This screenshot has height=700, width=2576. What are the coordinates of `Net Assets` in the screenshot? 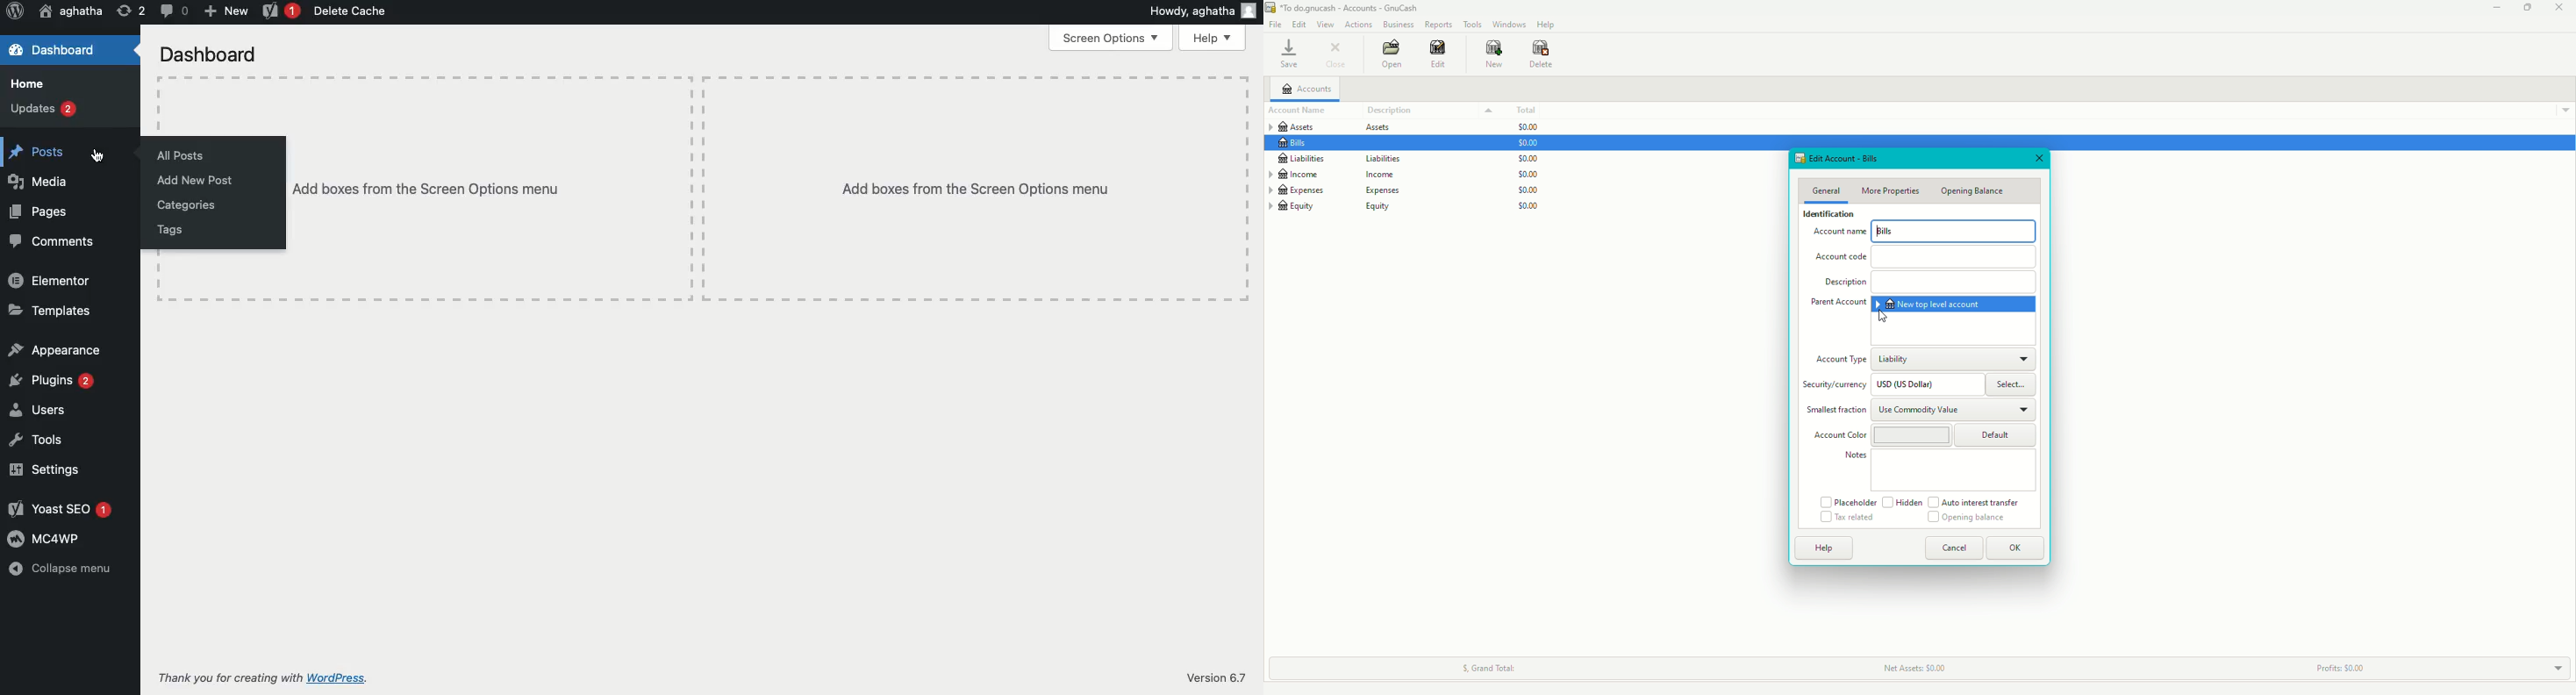 It's located at (1914, 668).